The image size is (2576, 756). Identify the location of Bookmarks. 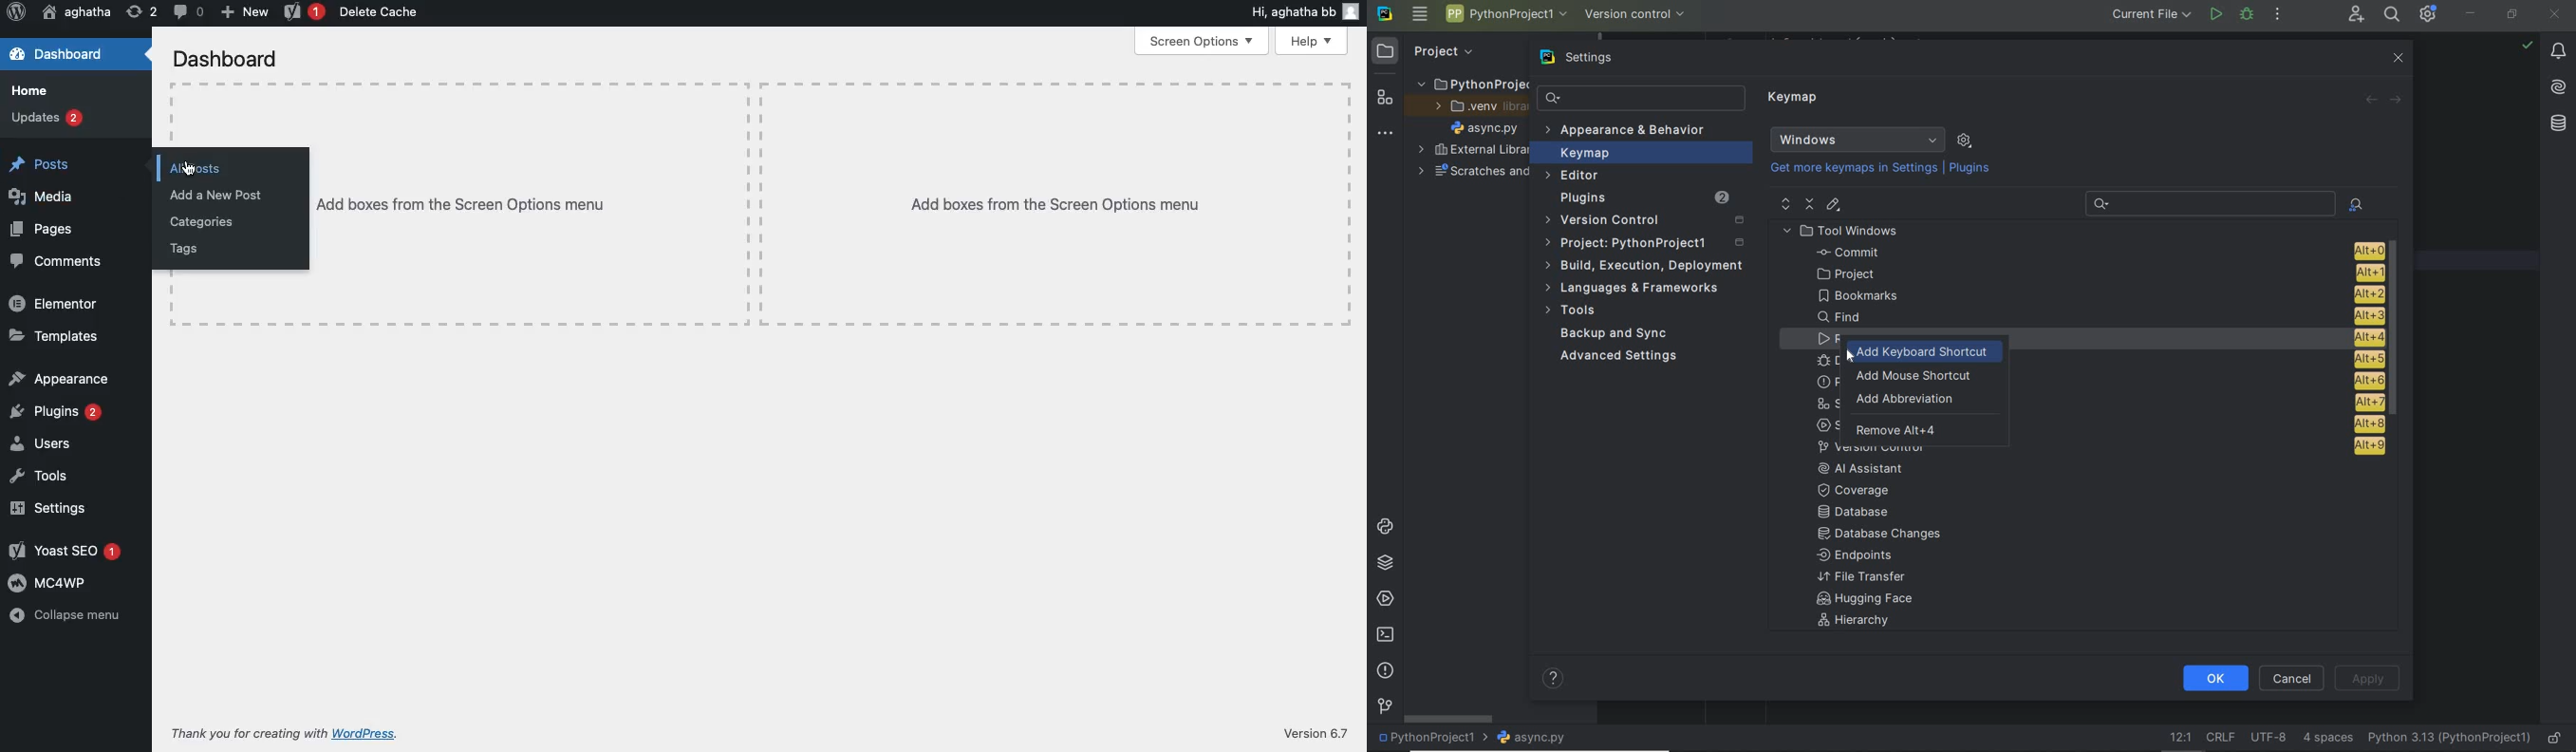
(2099, 295).